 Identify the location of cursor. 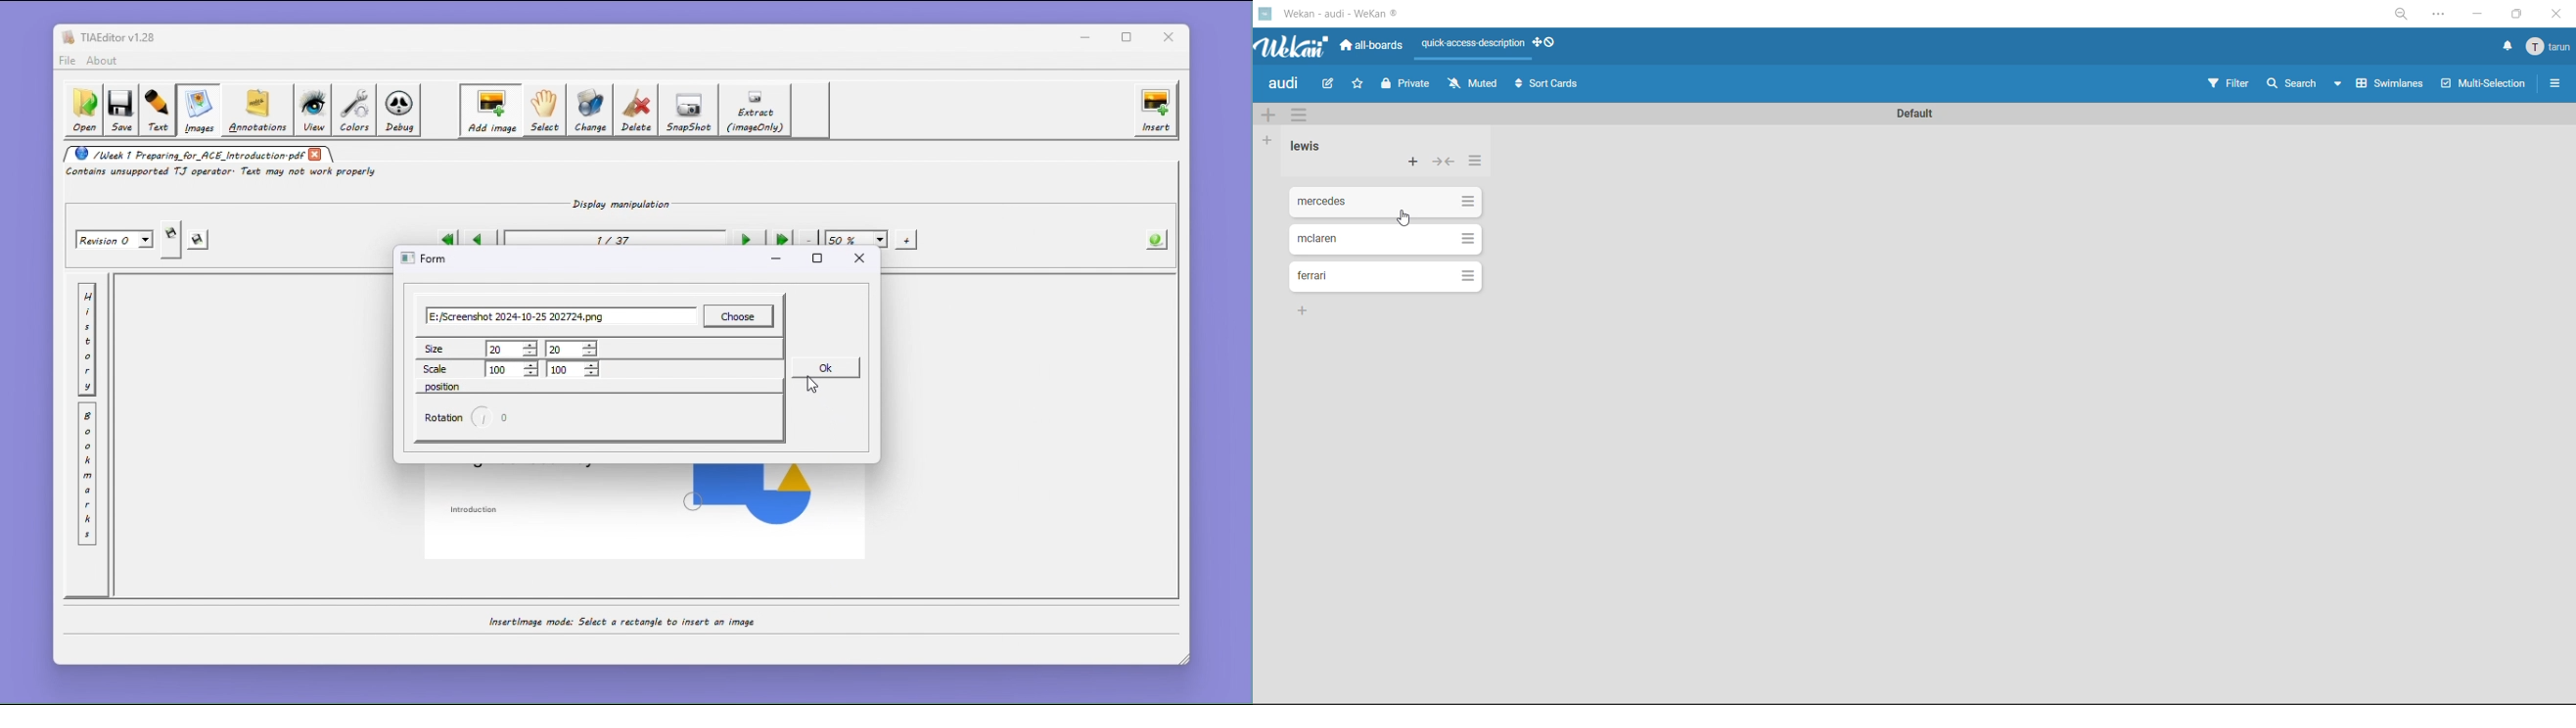
(1407, 219).